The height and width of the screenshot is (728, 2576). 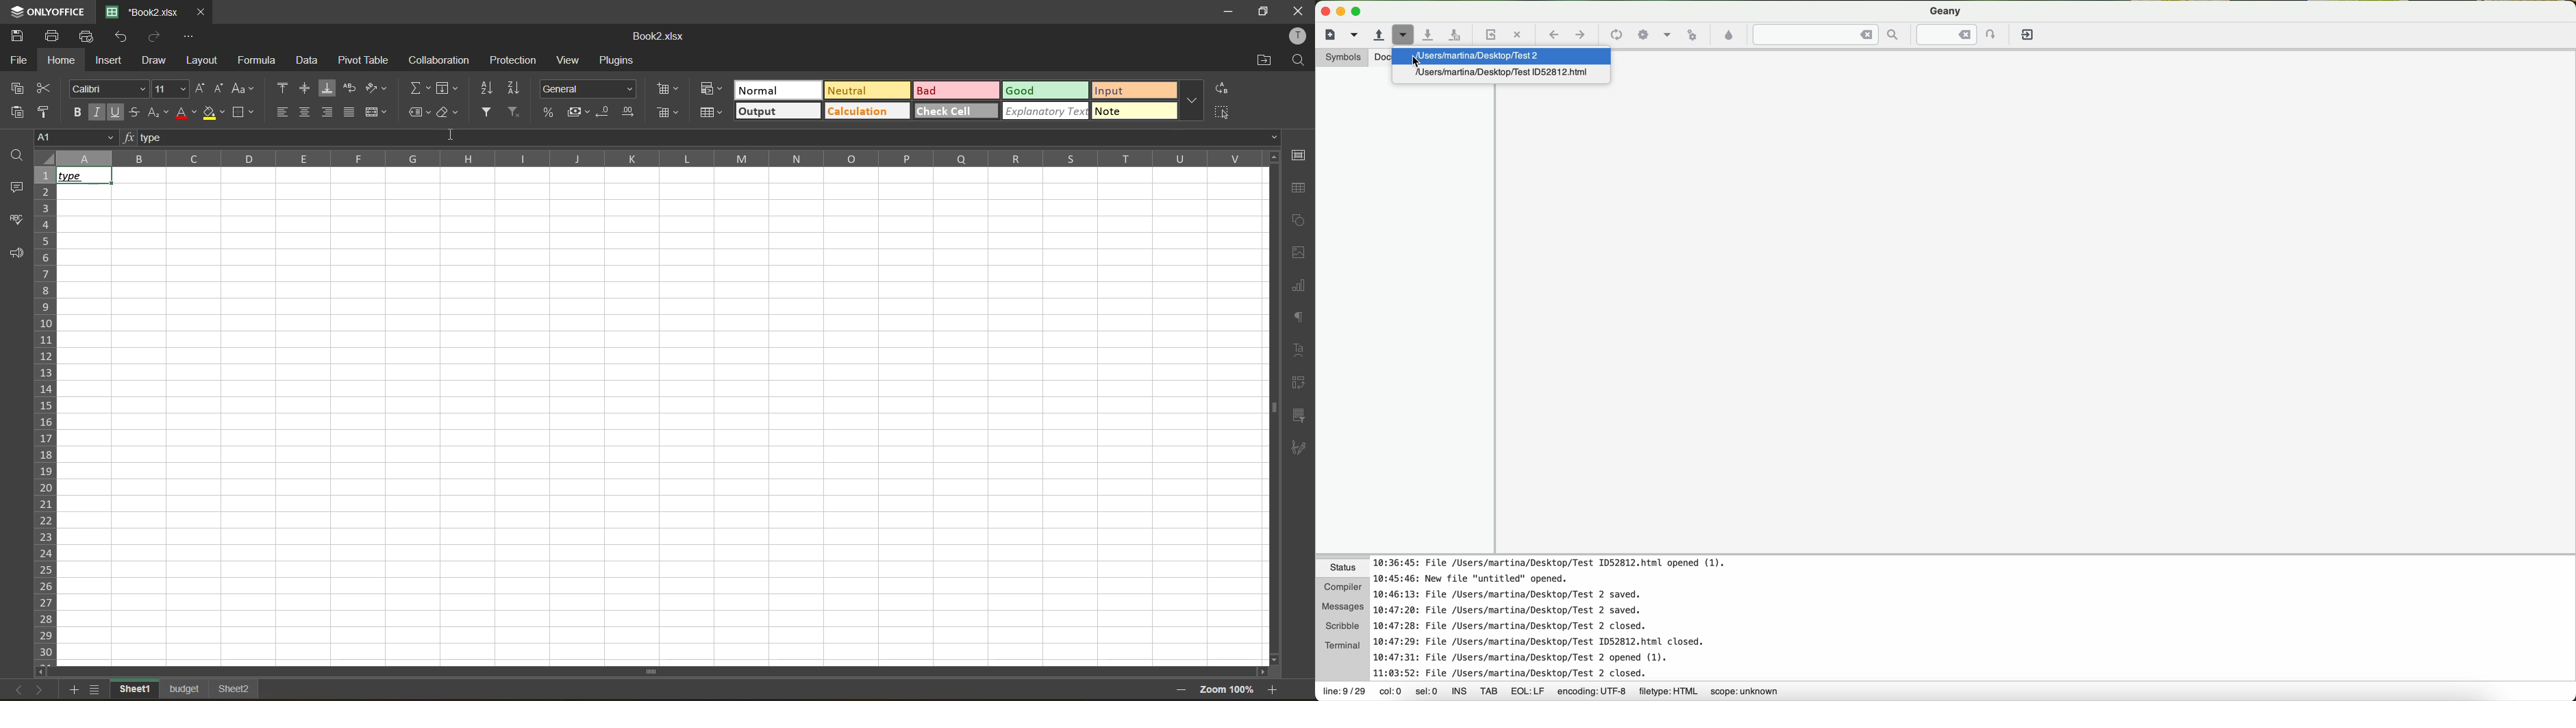 I want to click on cursor, so click(x=1415, y=62).